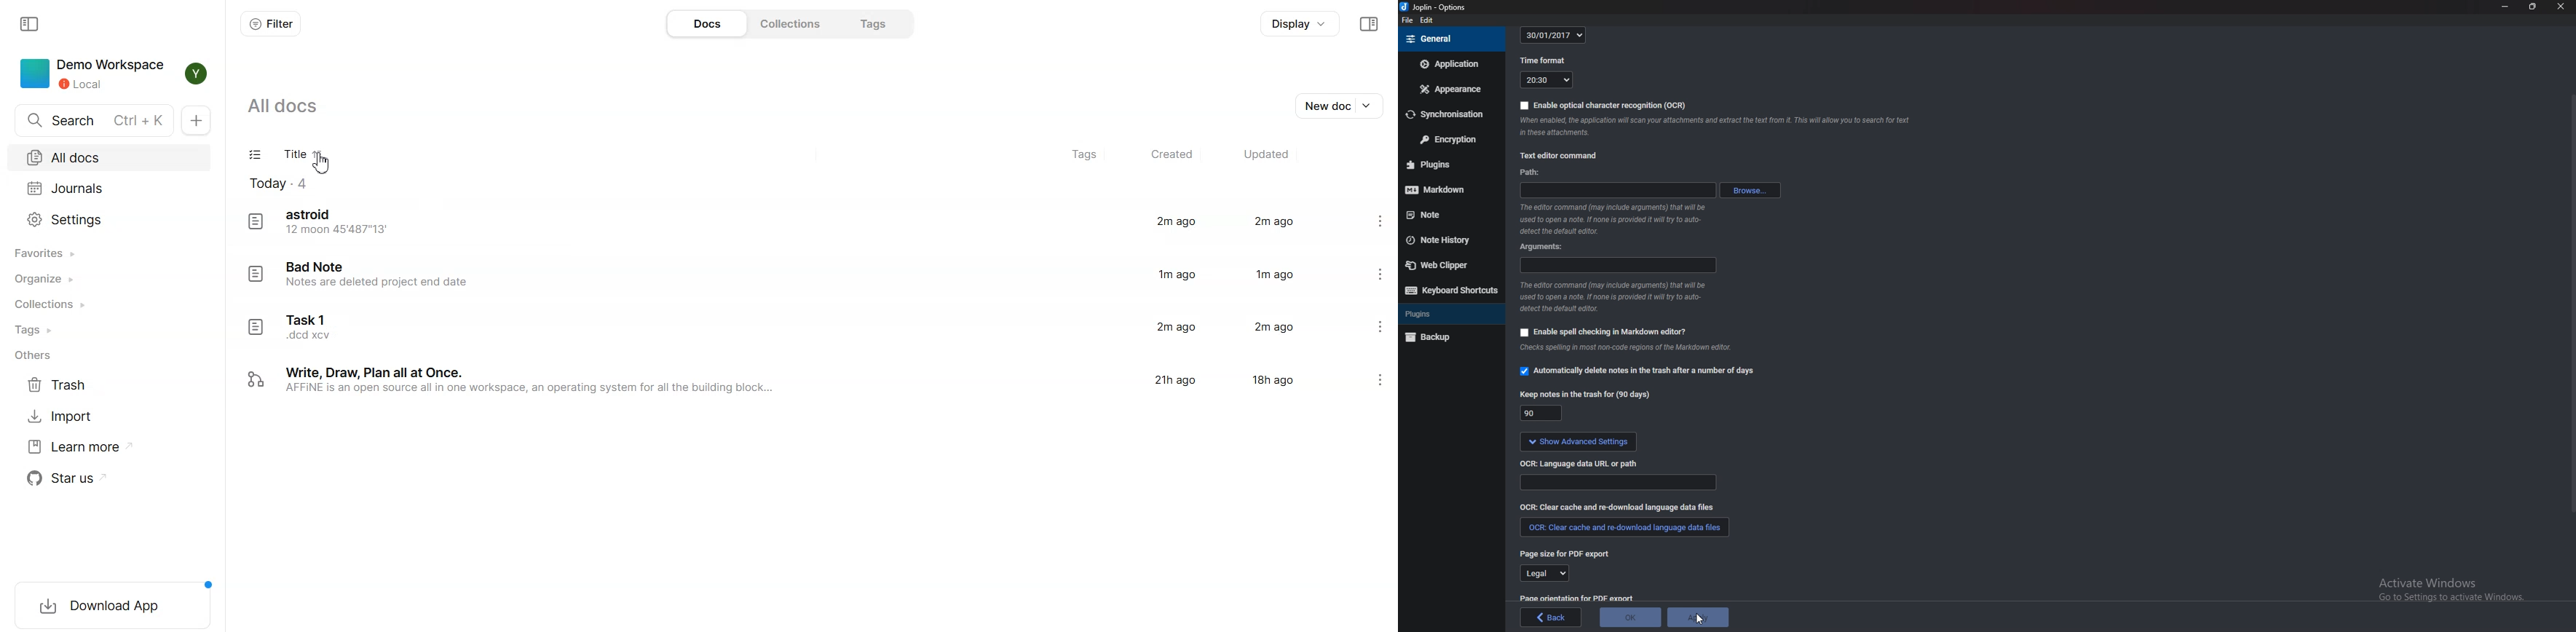 Image resolution: width=2576 pixels, height=644 pixels. Describe the element at coordinates (1443, 240) in the screenshot. I see `Note history` at that location.